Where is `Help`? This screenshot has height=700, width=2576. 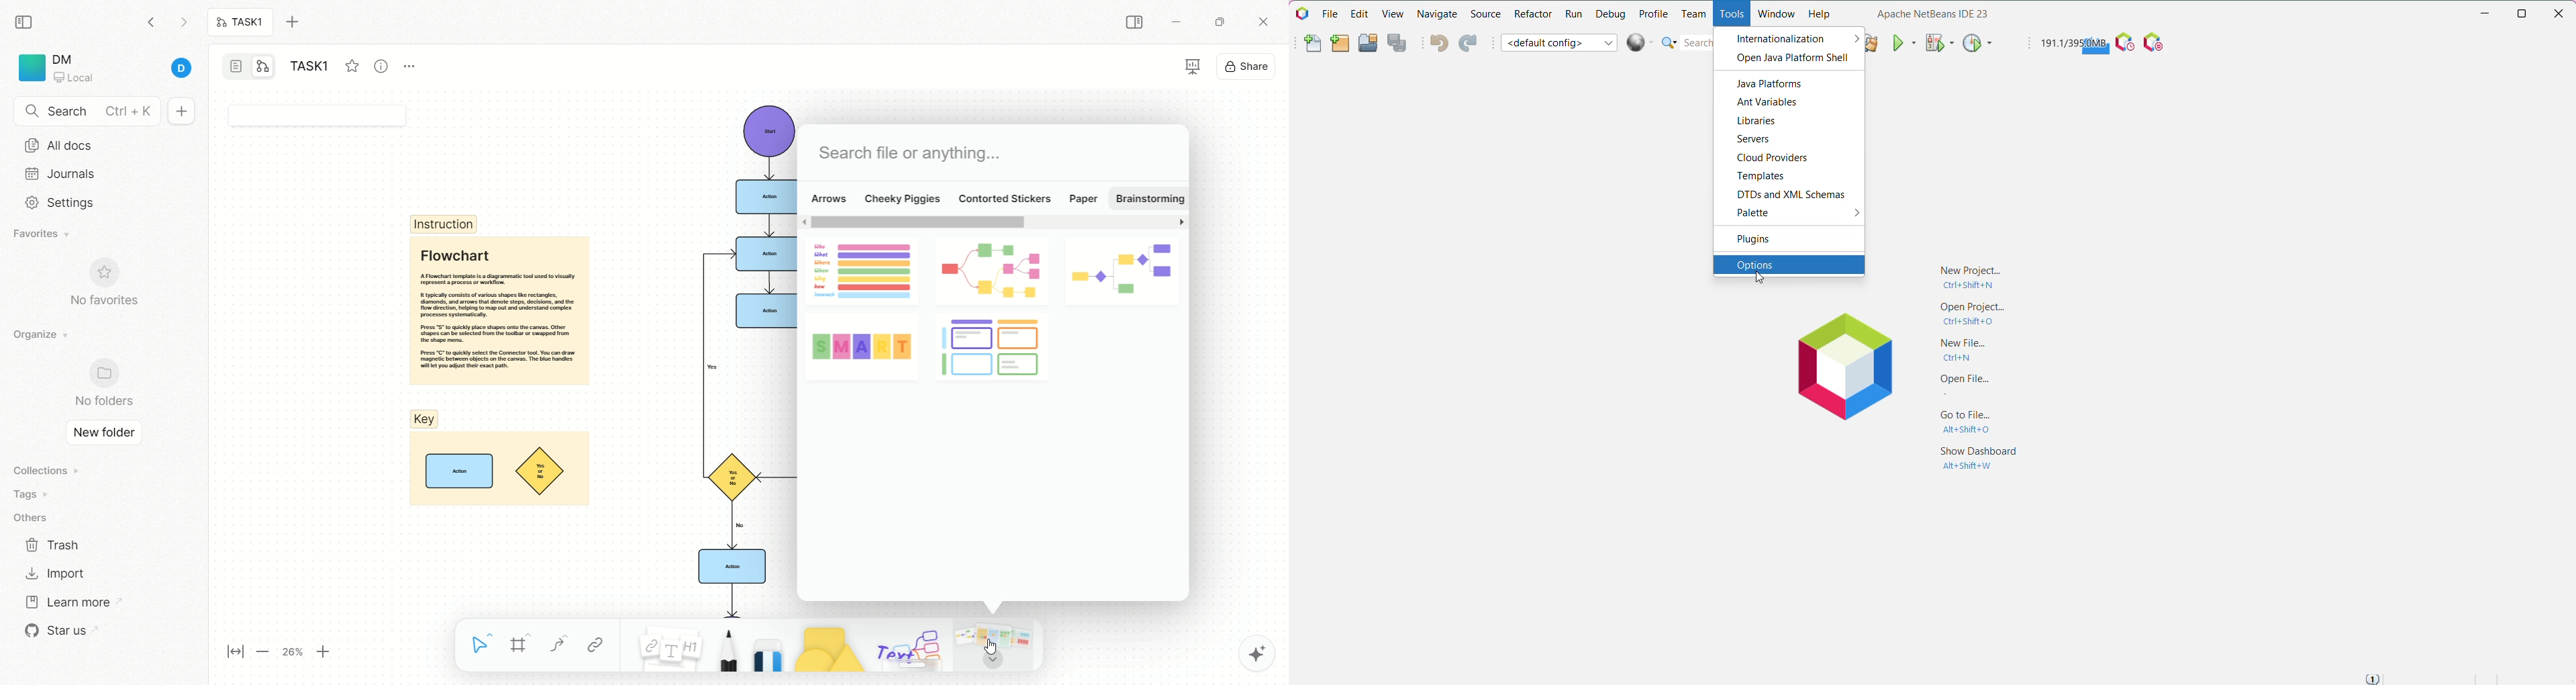
Help is located at coordinates (1820, 15).